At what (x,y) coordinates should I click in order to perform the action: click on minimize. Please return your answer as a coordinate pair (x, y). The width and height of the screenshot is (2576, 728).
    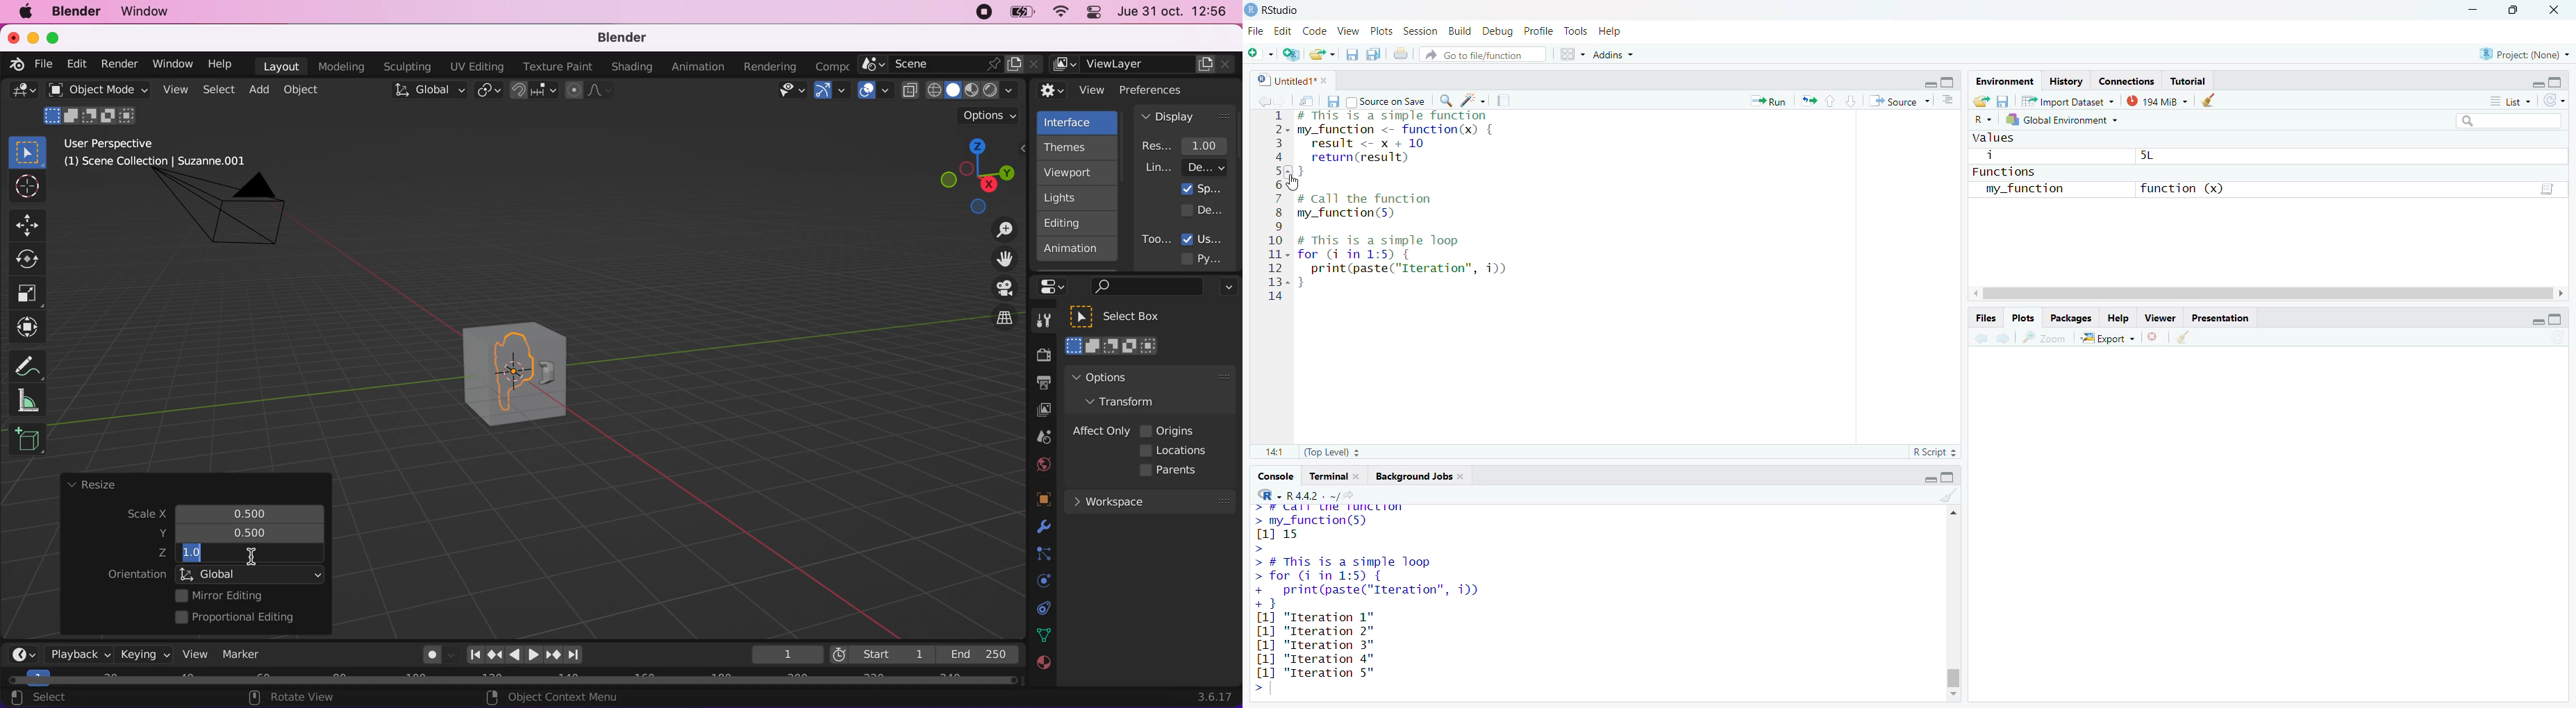
    Looking at the image, I should click on (2532, 321).